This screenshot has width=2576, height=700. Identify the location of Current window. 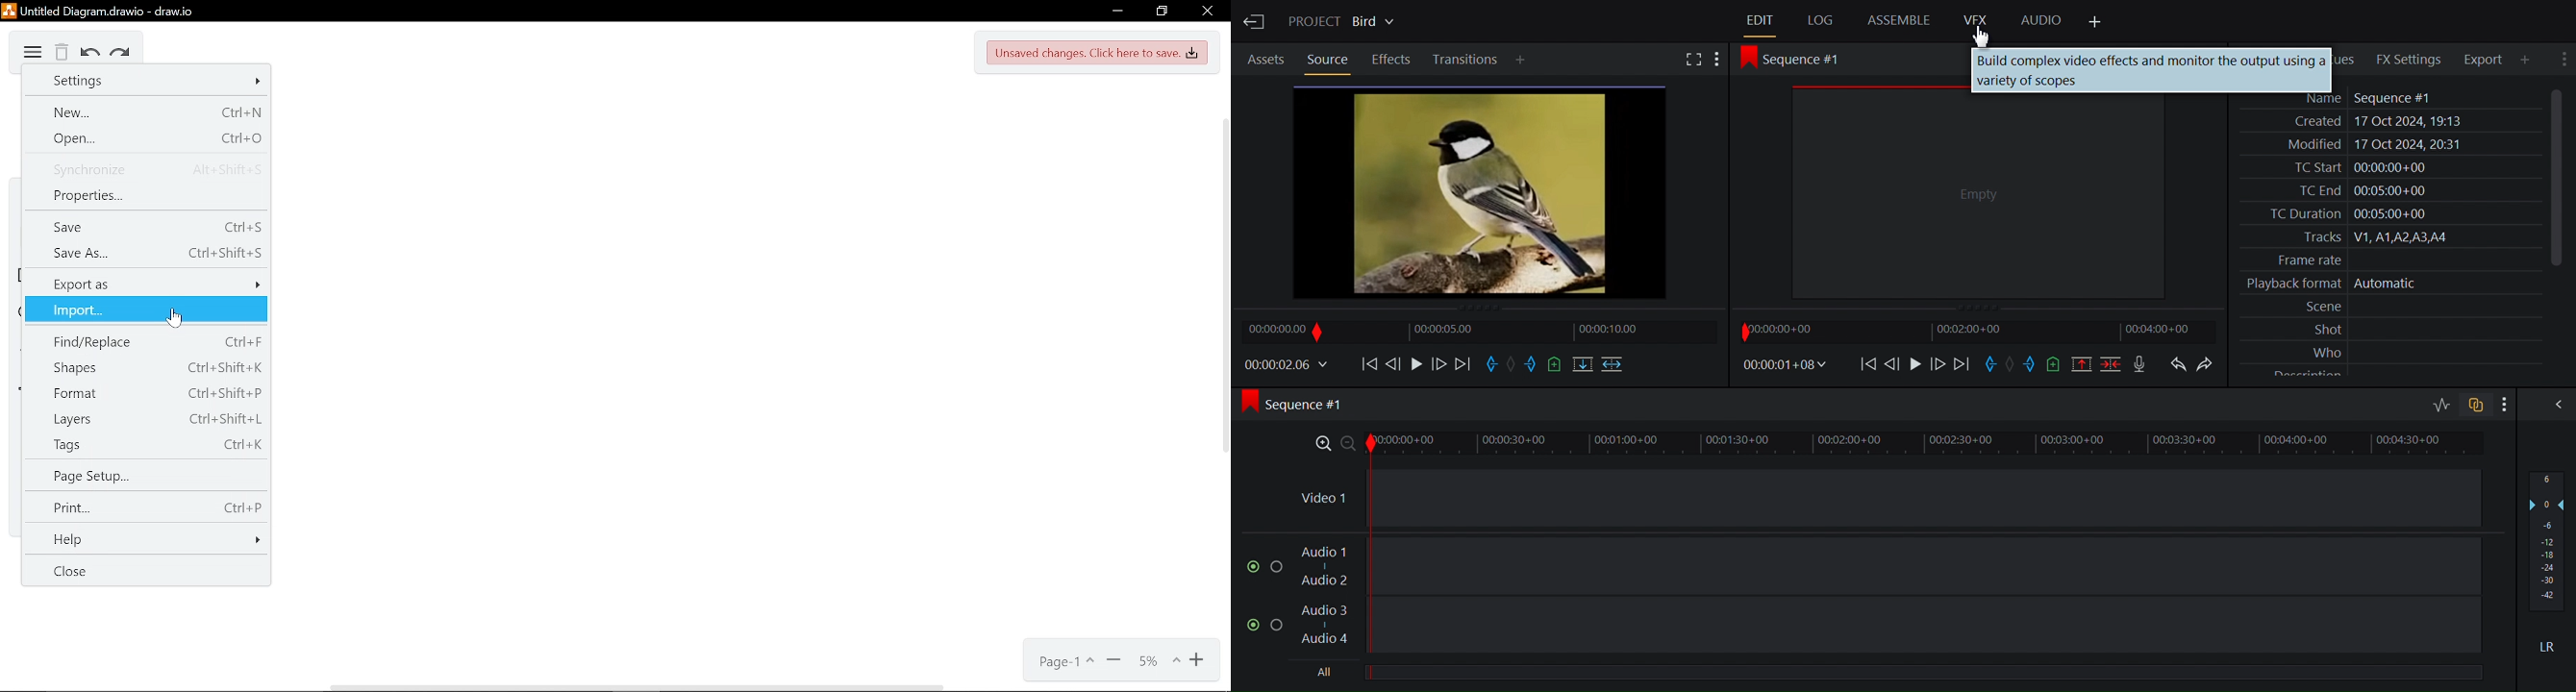
(106, 10).